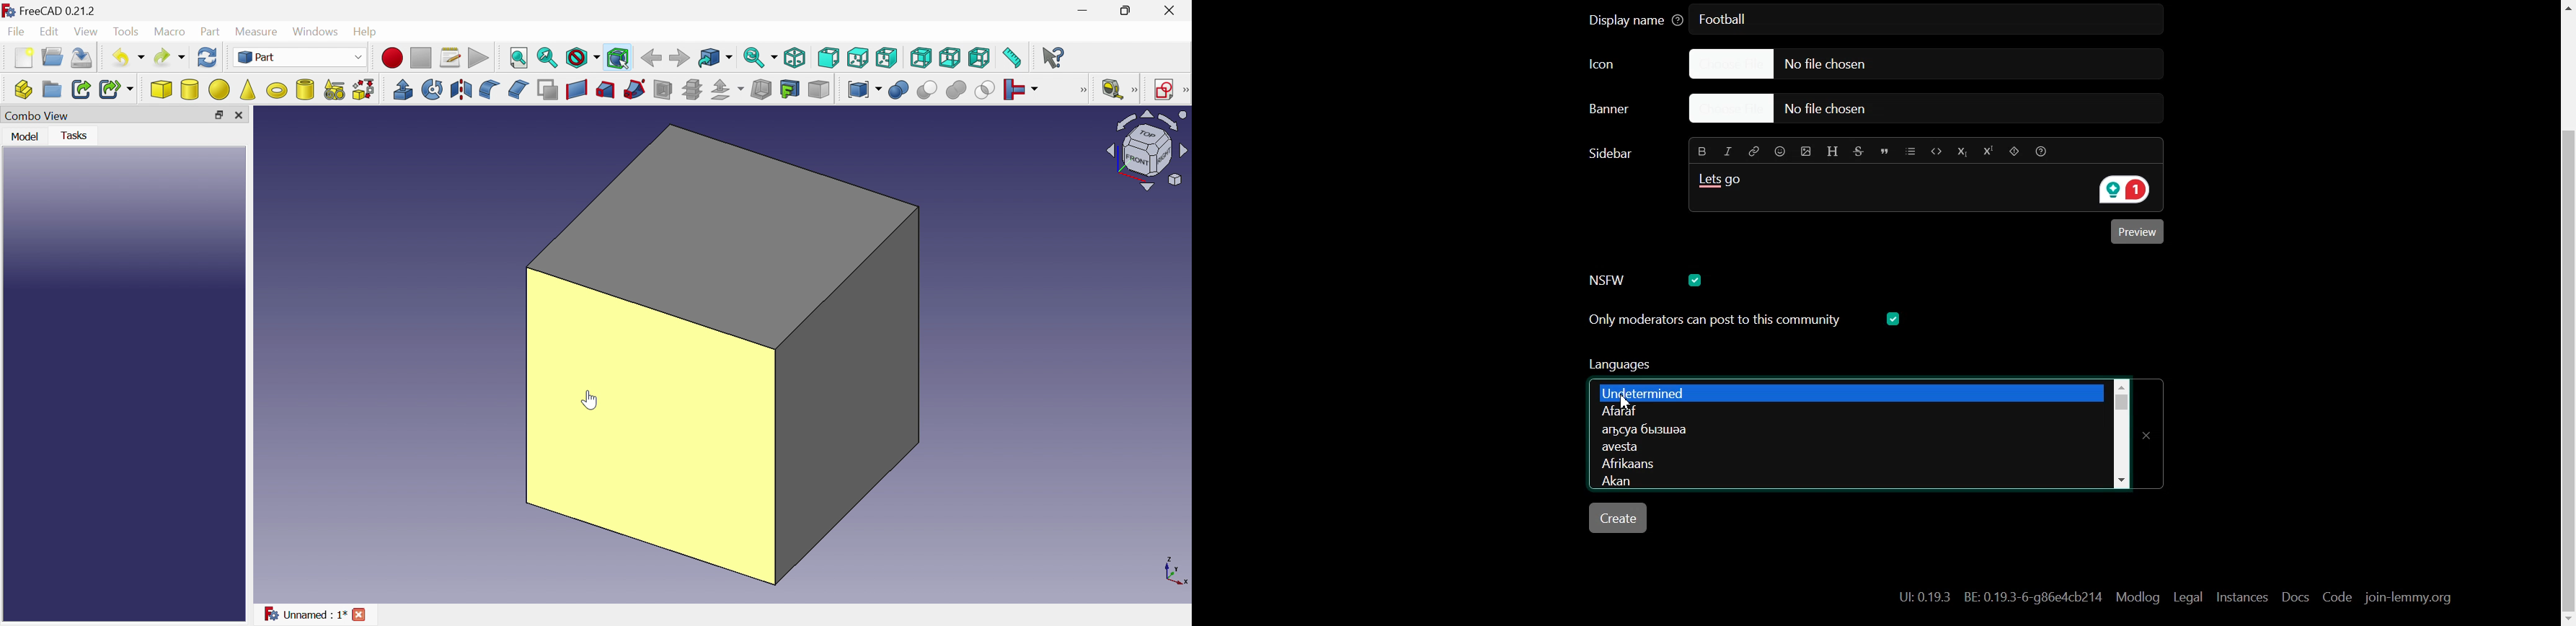 The height and width of the screenshot is (644, 2576). What do you see at coordinates (207, 60) in the screenshot?
I see `Refresh` at bounding box center [207, 60].